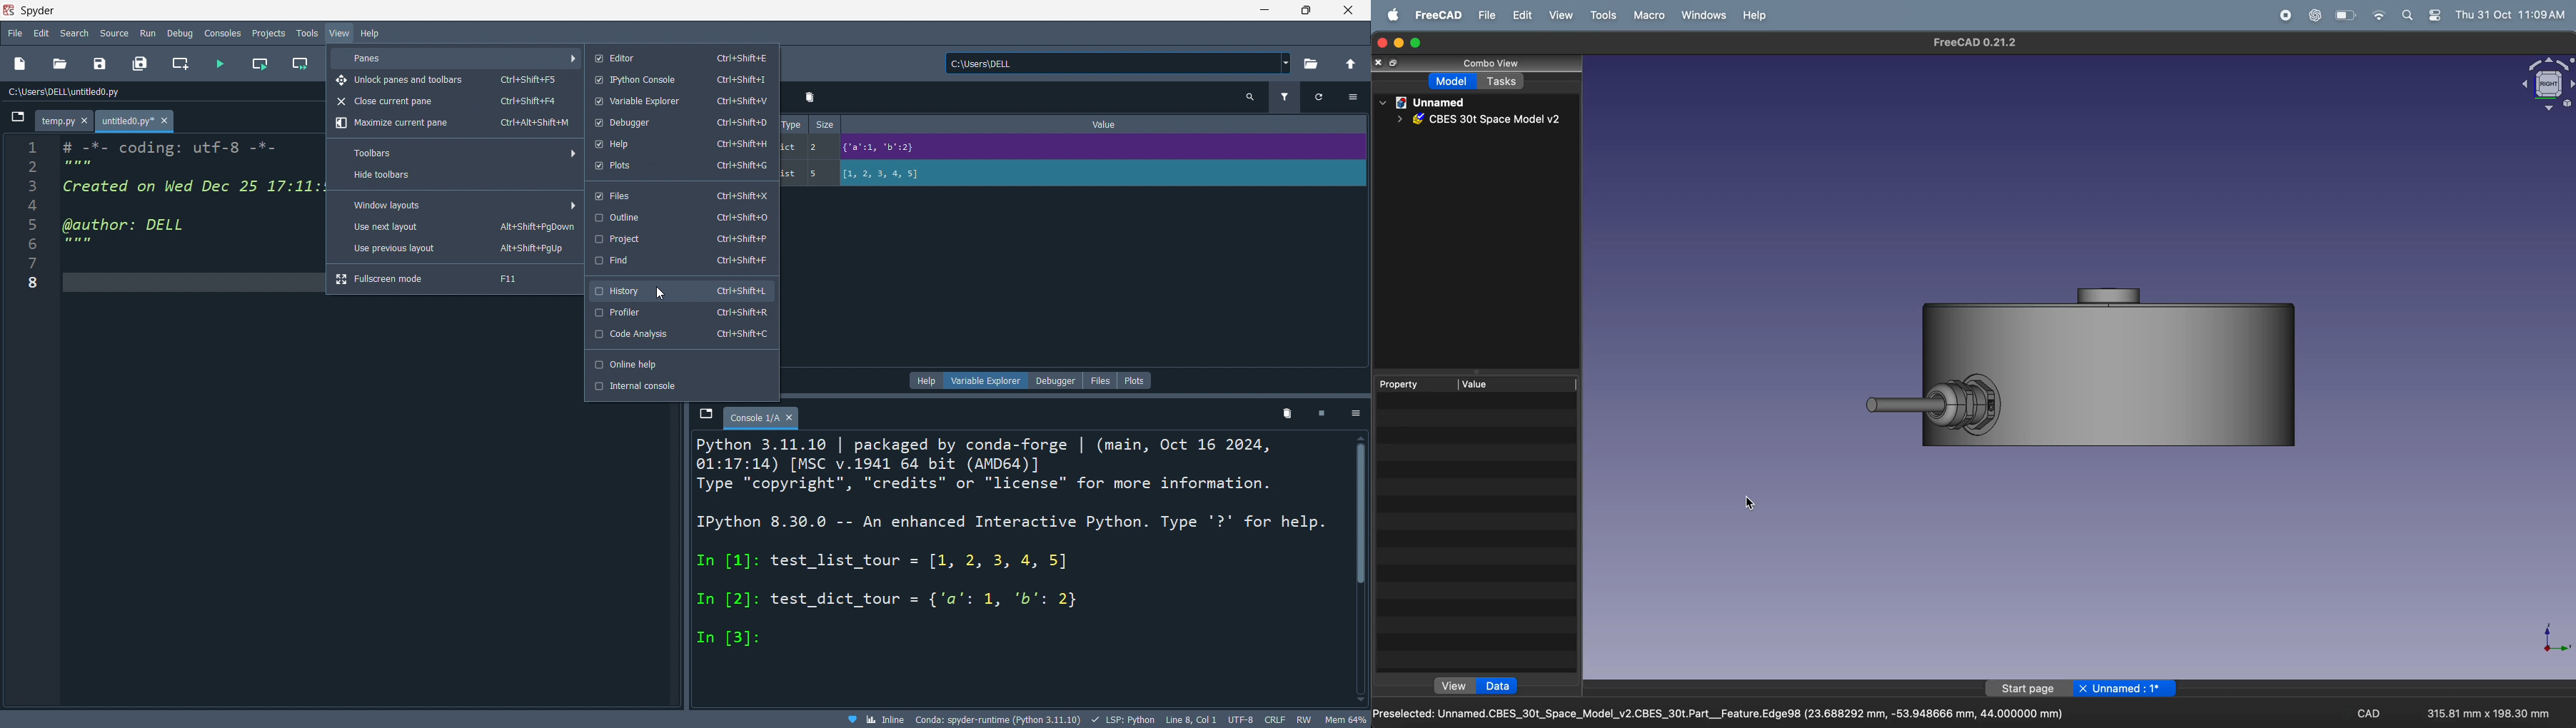 The image size is (2576, 728). I want to click on panes, so click(458, 58).